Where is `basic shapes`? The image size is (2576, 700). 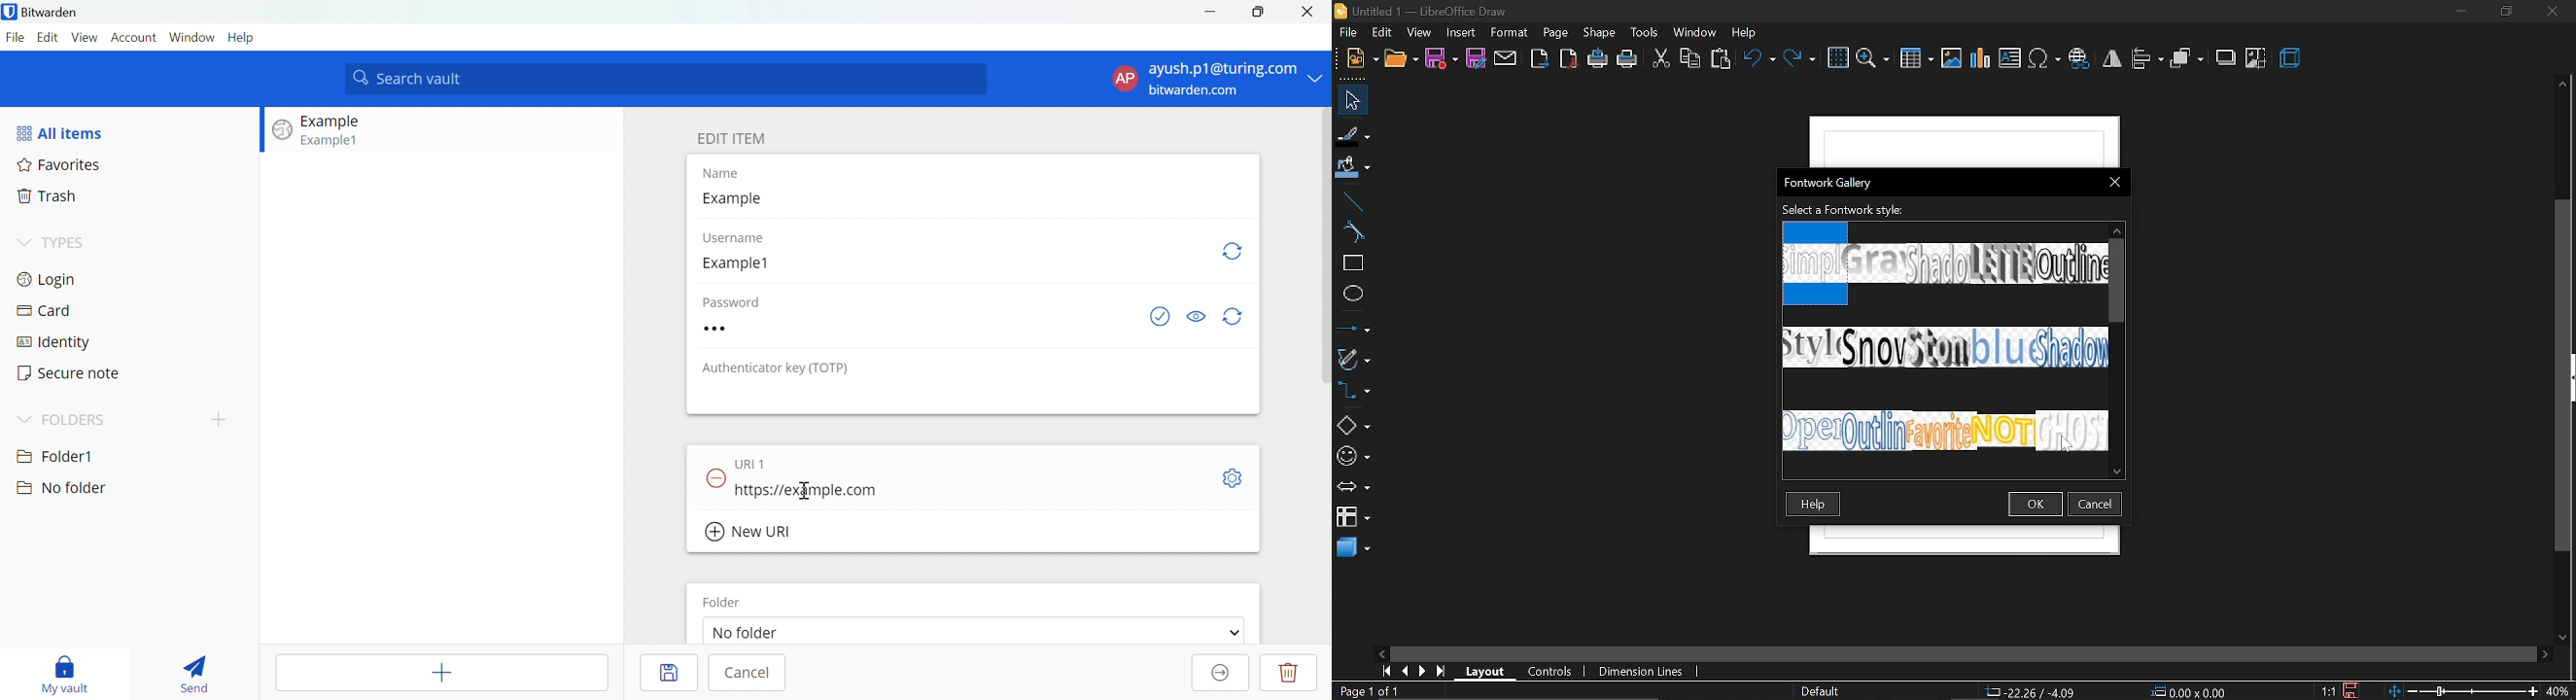
basic shapes is located at coordinates (1351, 425).